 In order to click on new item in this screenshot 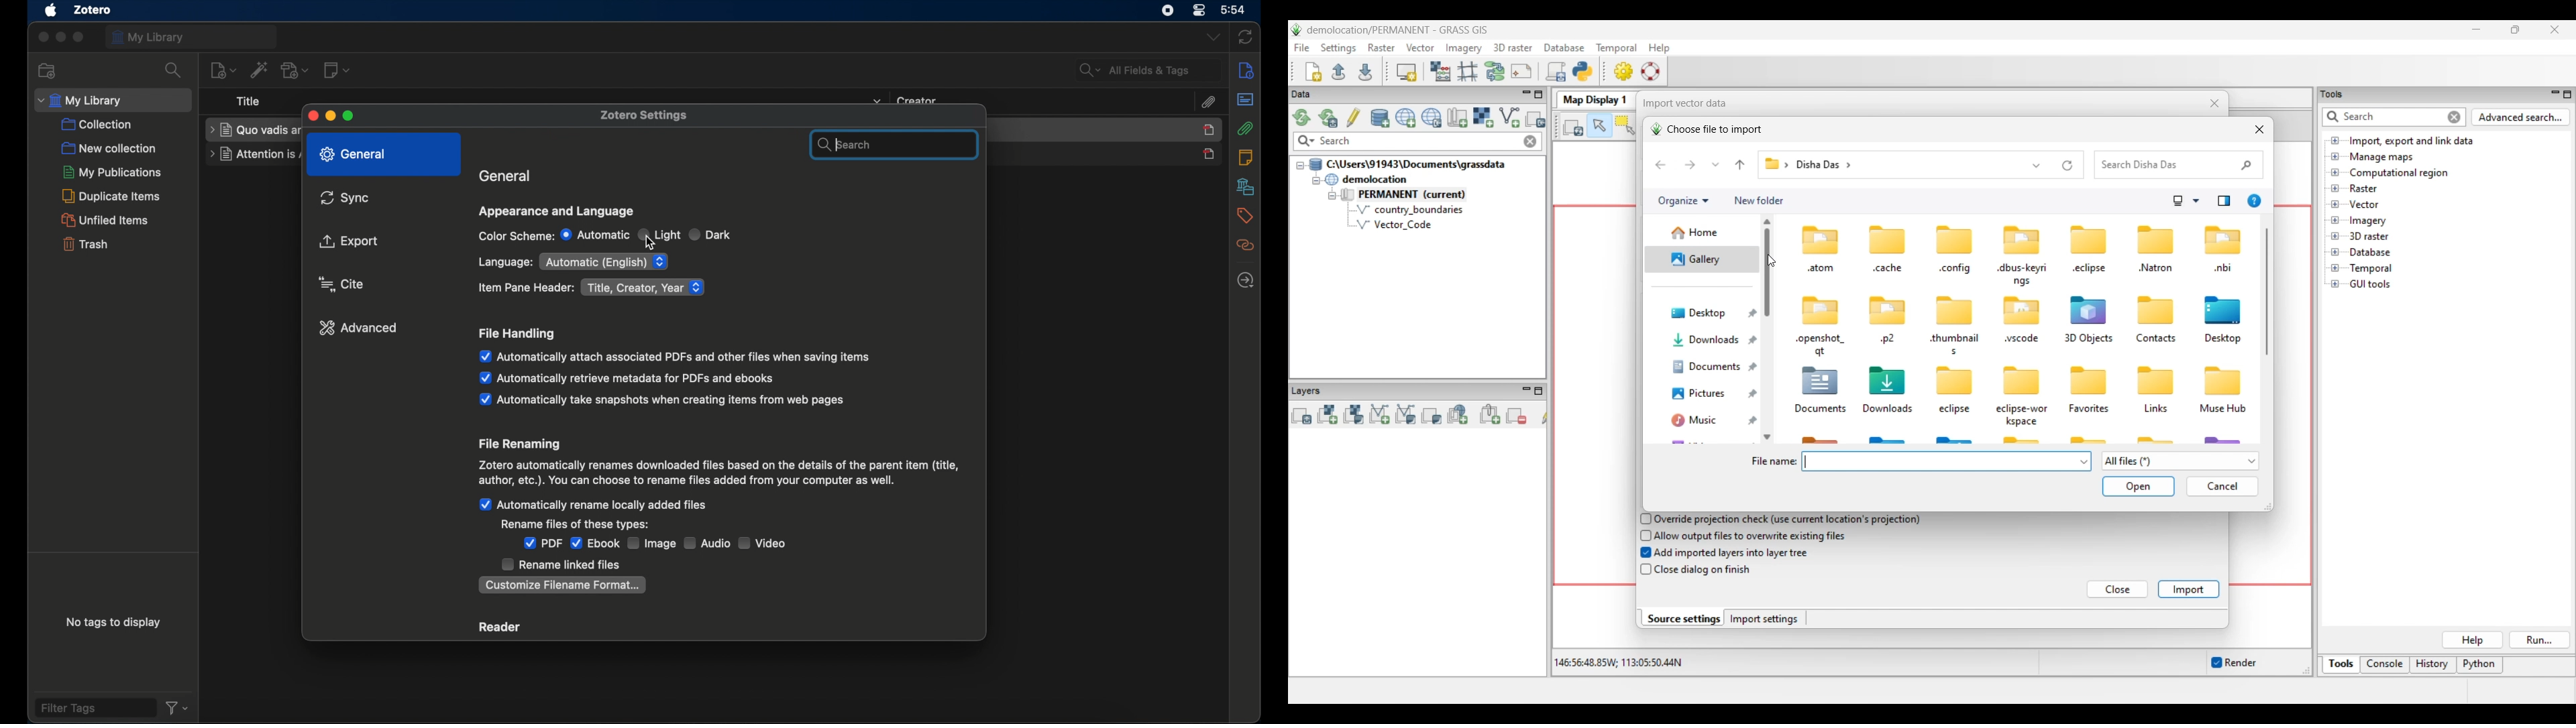, I will do `click(225, 70)`.